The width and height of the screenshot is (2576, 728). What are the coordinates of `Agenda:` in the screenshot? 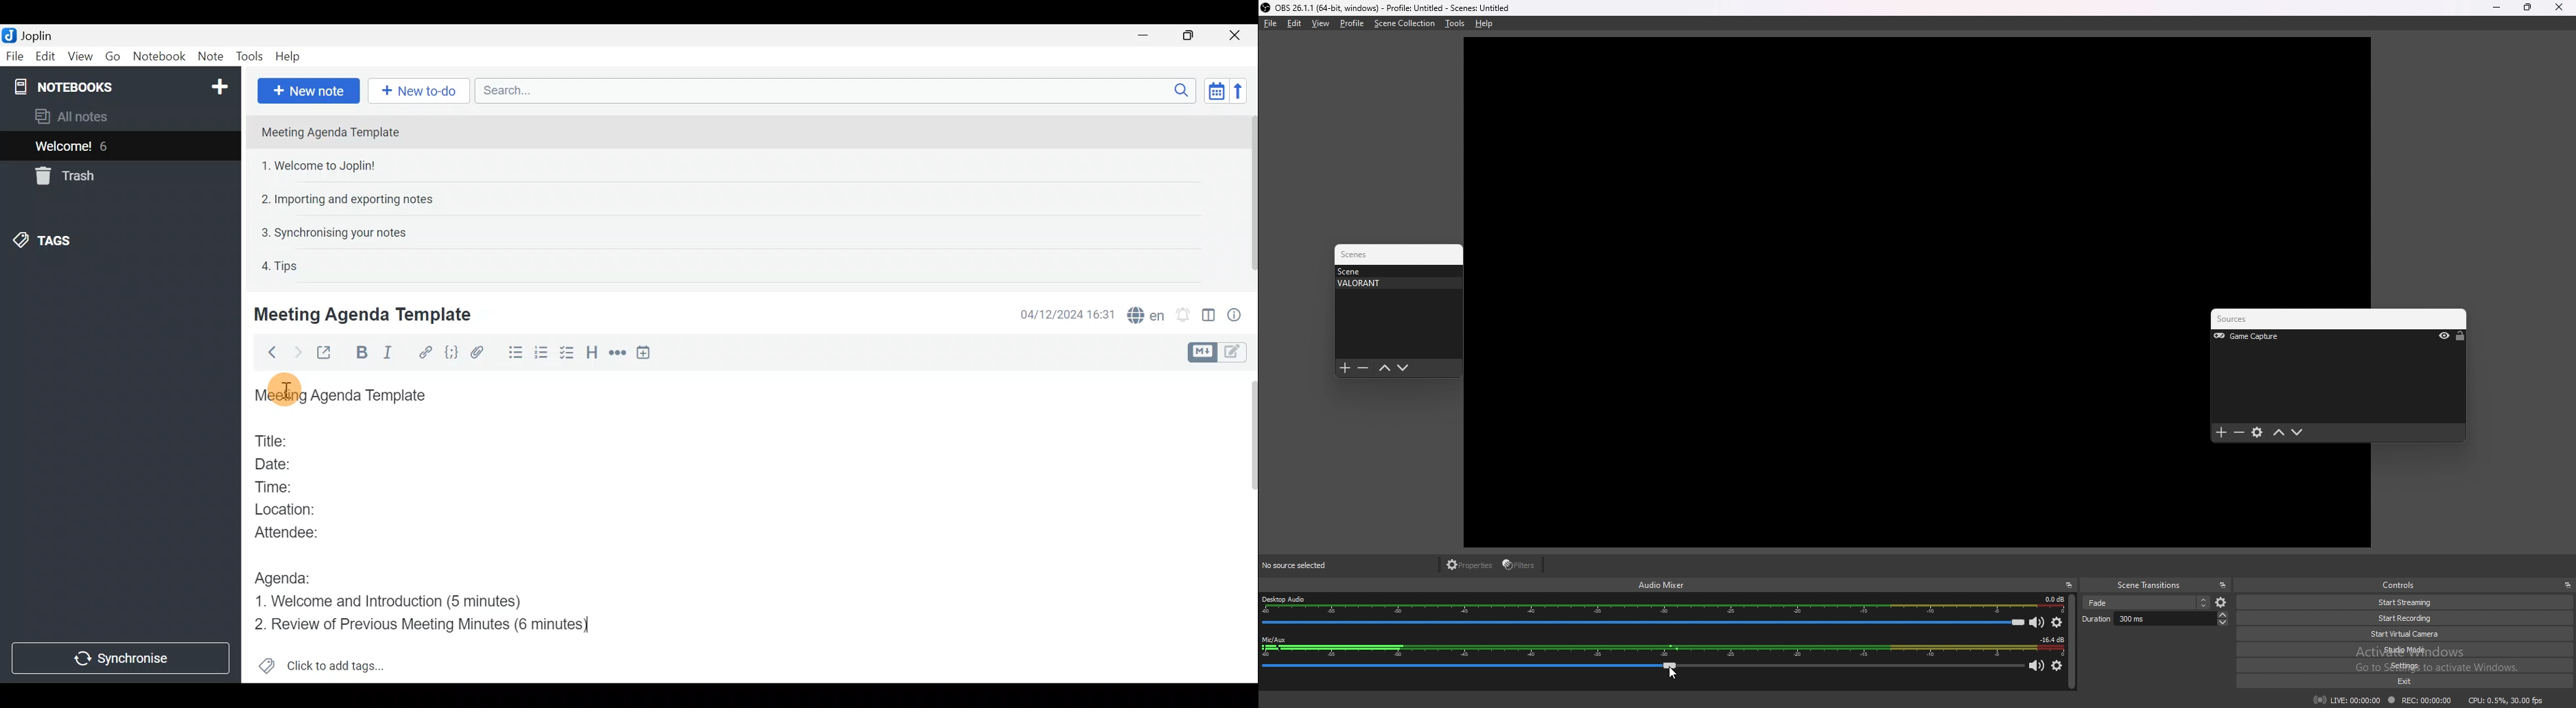 It's located at (285, 575).